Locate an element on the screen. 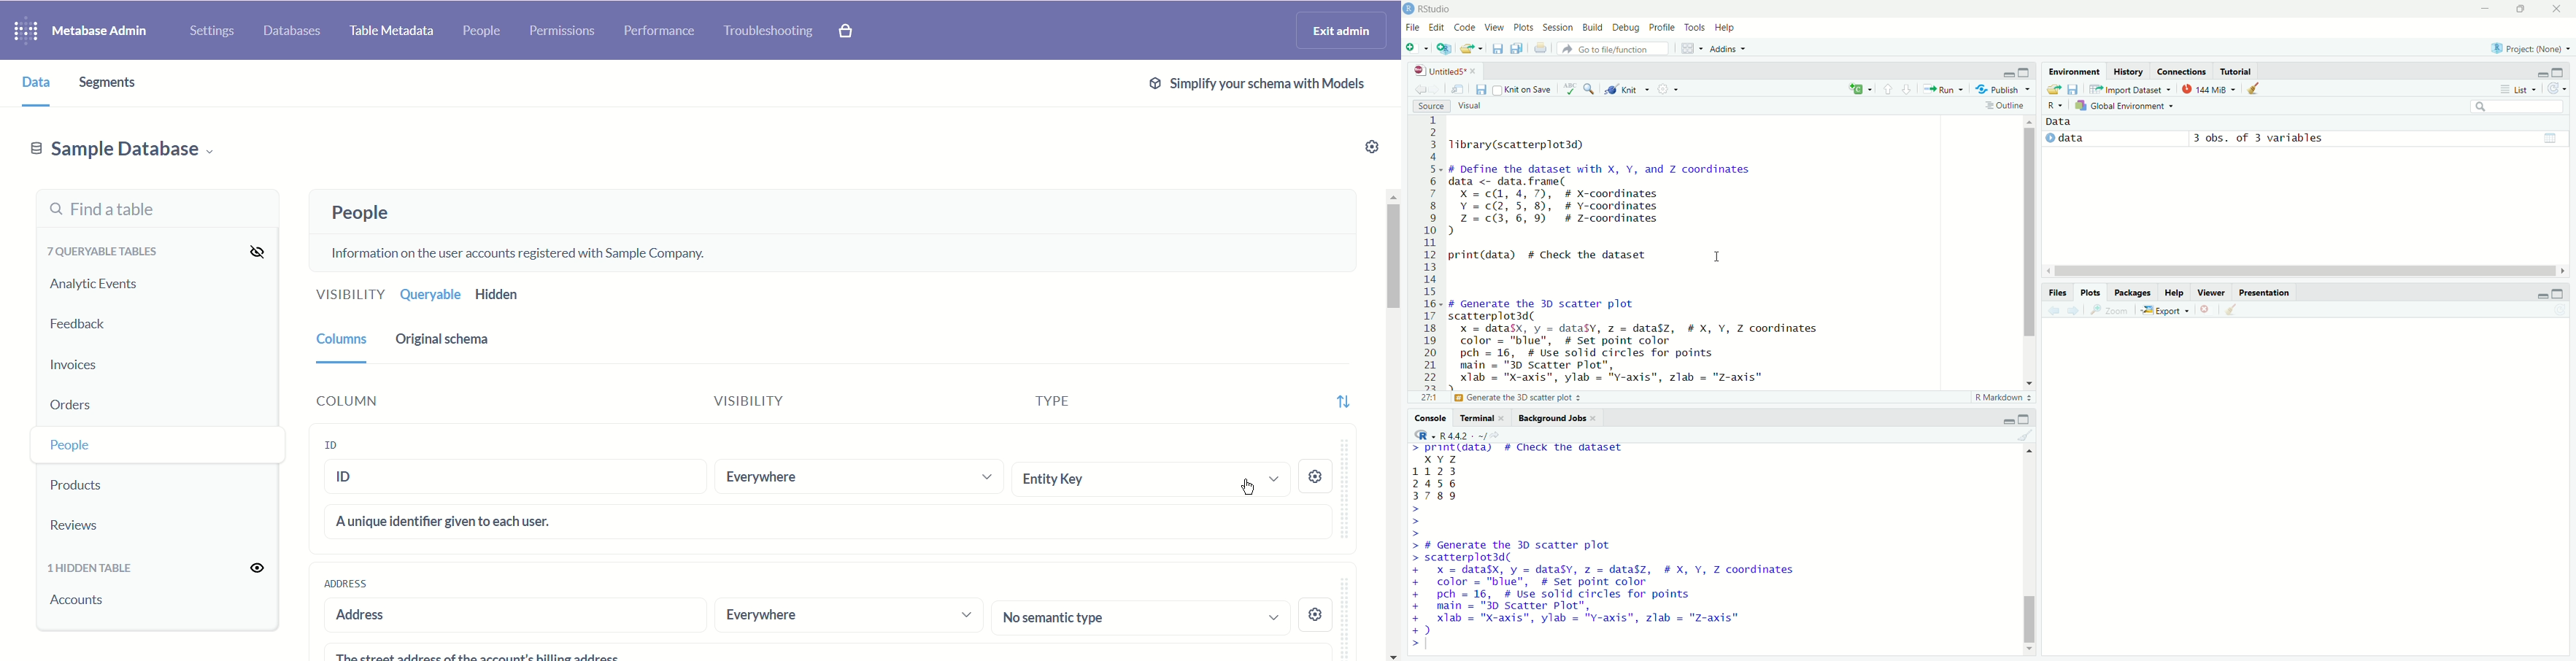 The width and height of the screenshot is (2576, 672). x y 7 is located at coordinates (1443, 458).